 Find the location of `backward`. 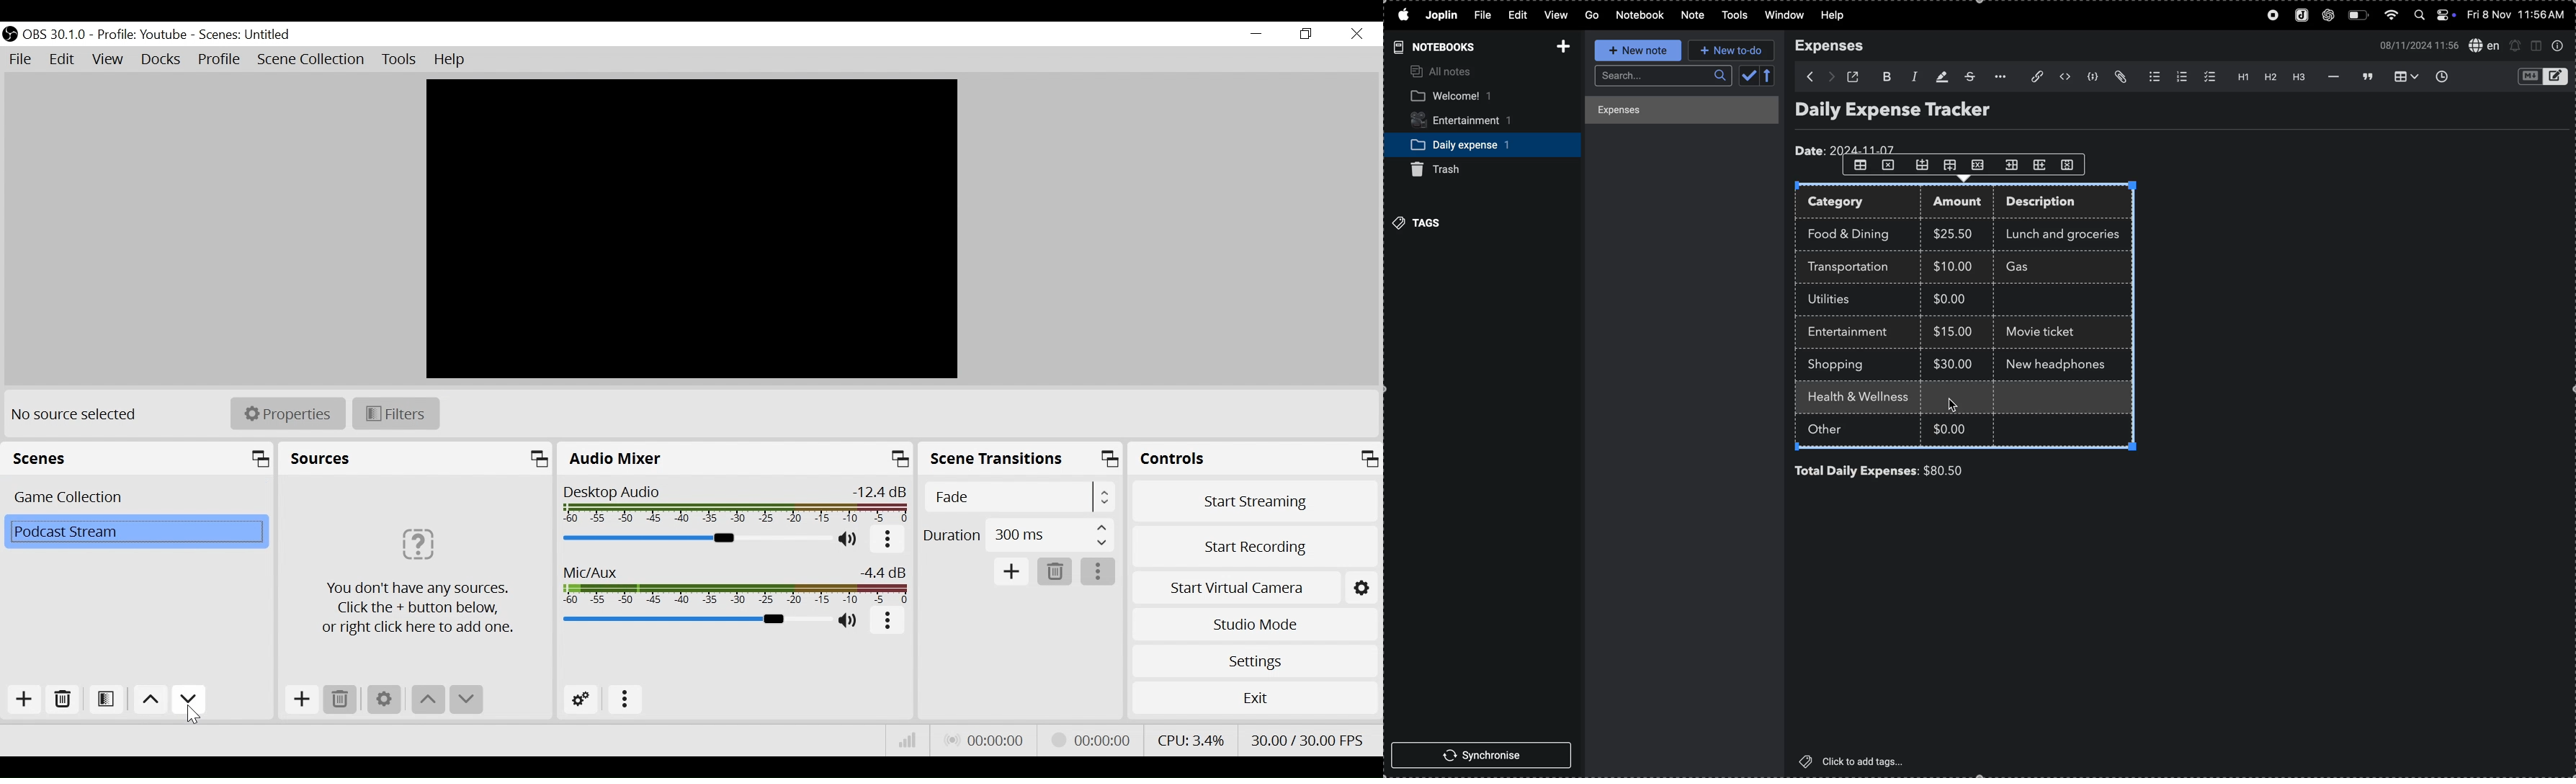

backward is located at coordinates (1805, 76).